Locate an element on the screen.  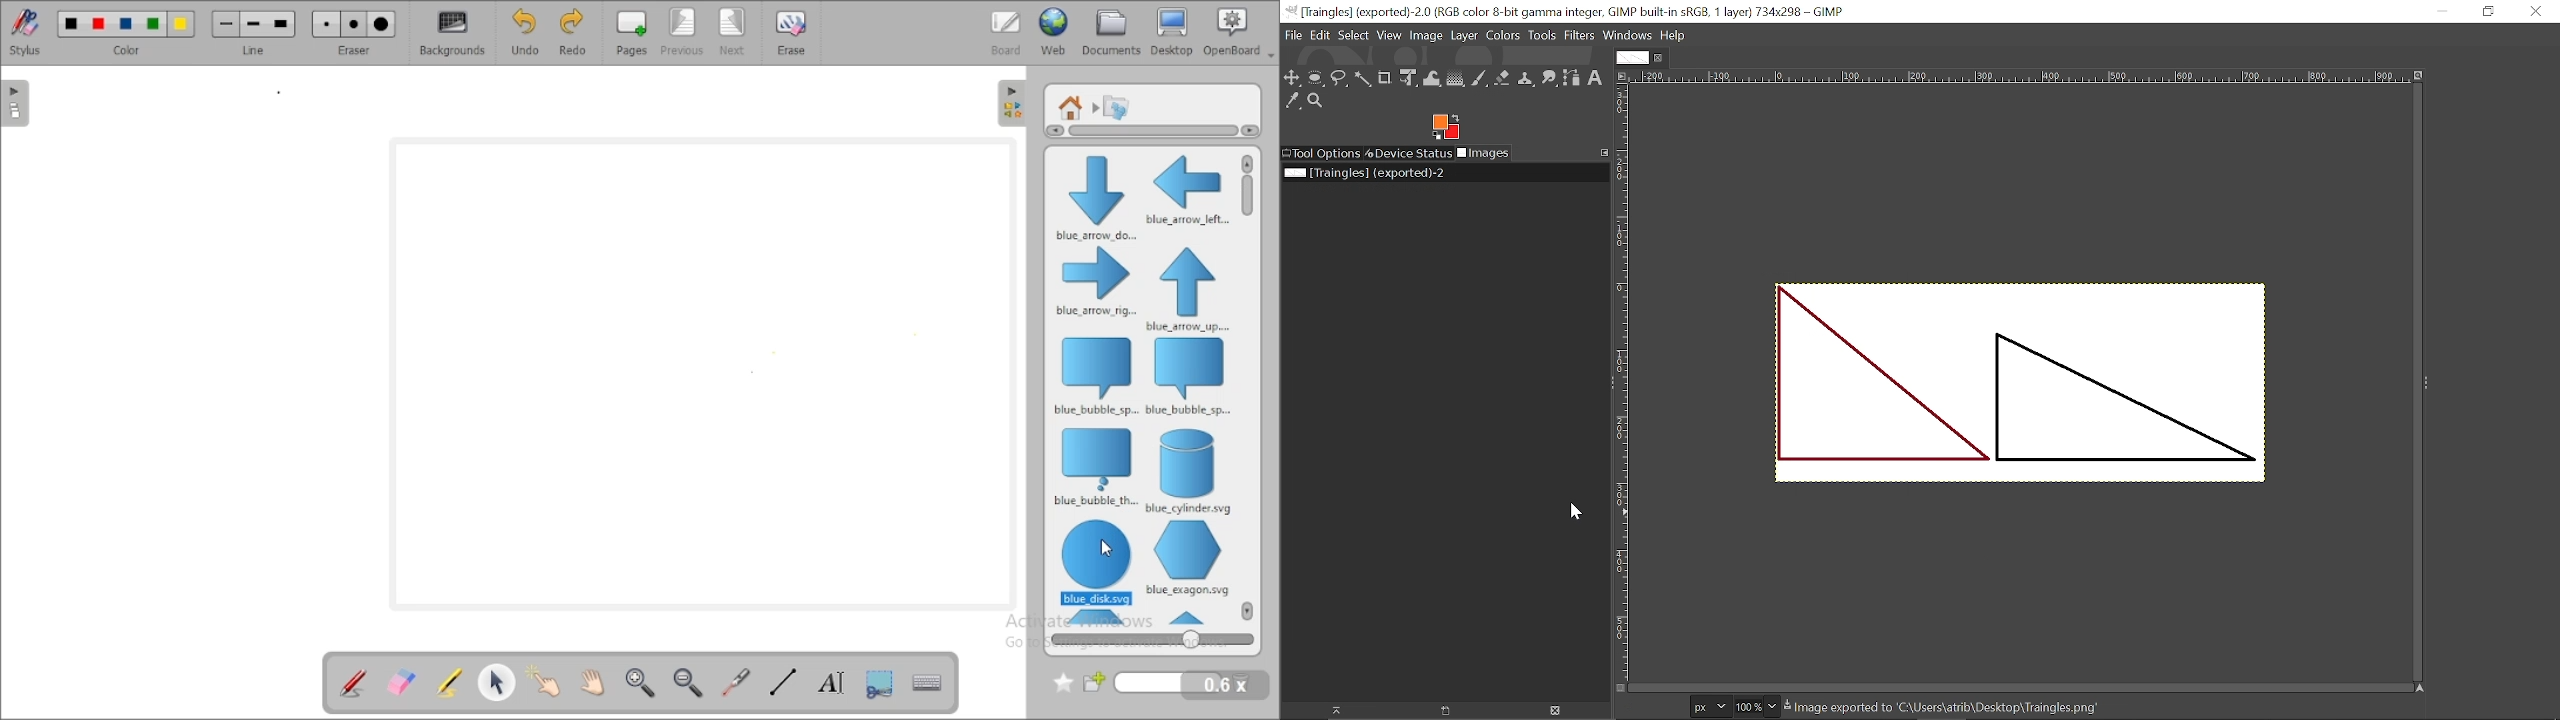
Create a new display for this image is located at coordinates (1441, 711).